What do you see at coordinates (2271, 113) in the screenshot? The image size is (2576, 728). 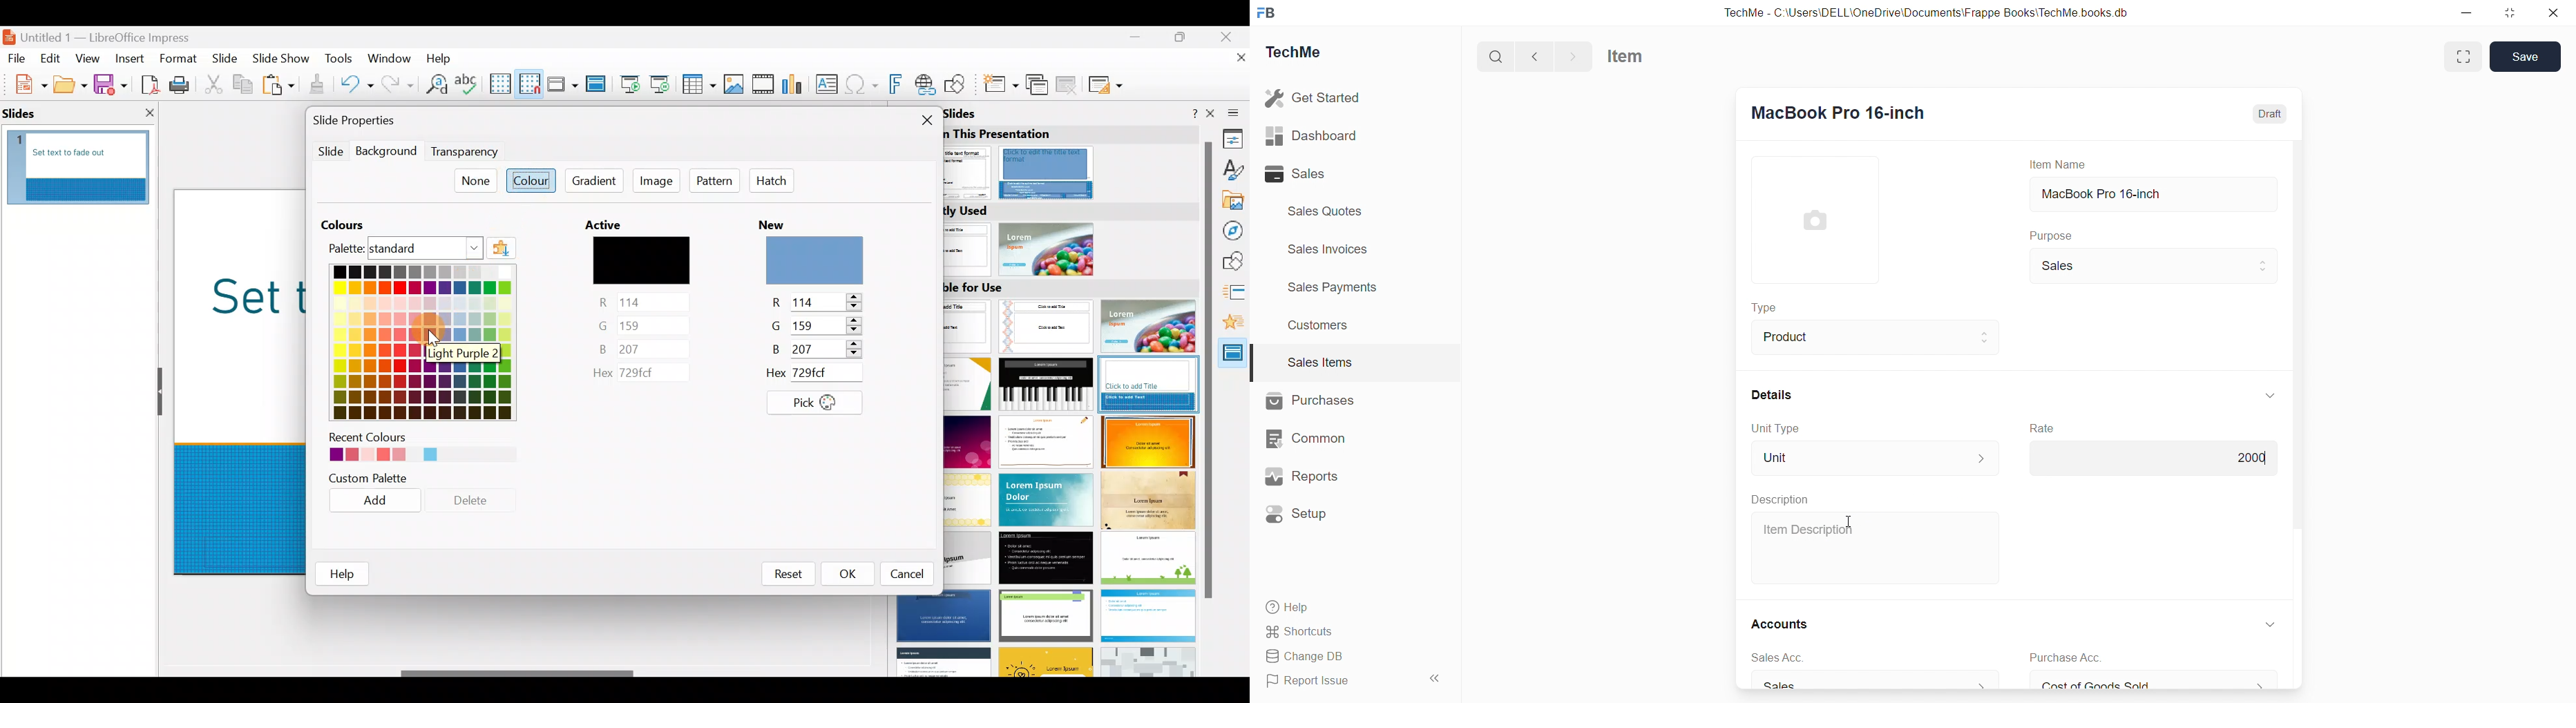 I see `Draft` at bounding box center [2271, 113].